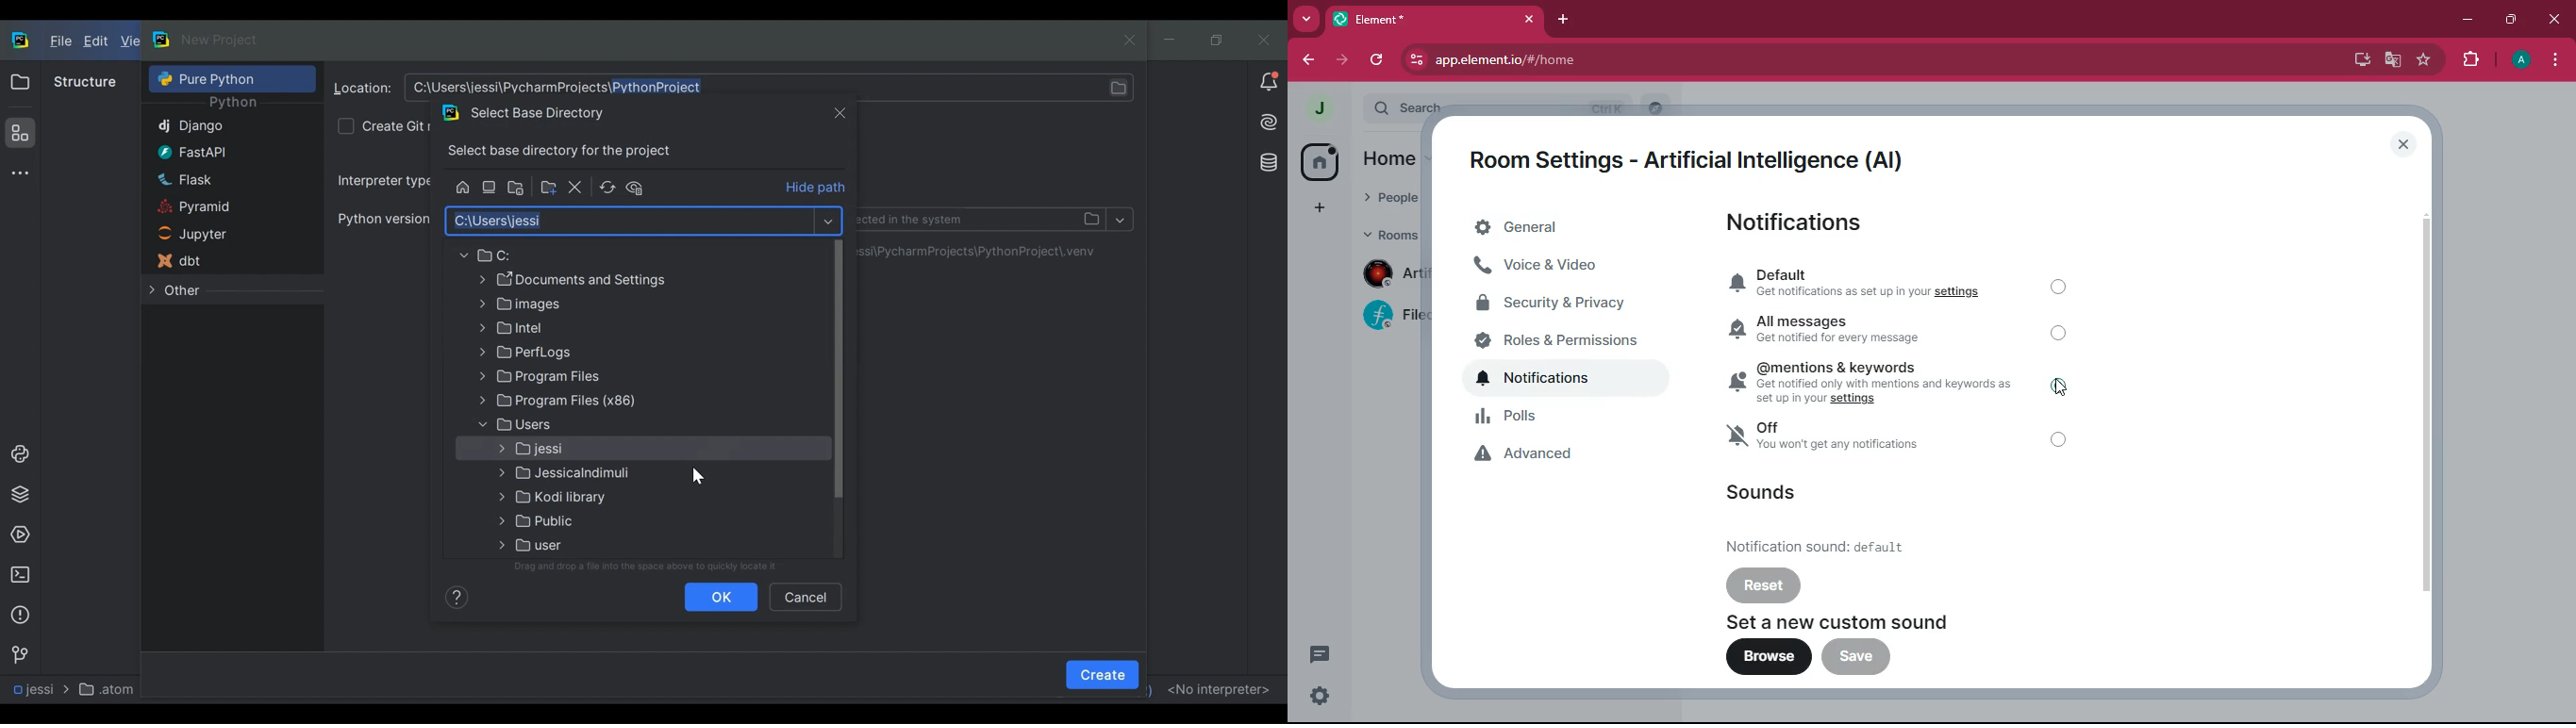  Describe the element at coordinates (383, 180) in the screenshot. I see `Interpreter Type` at that location.